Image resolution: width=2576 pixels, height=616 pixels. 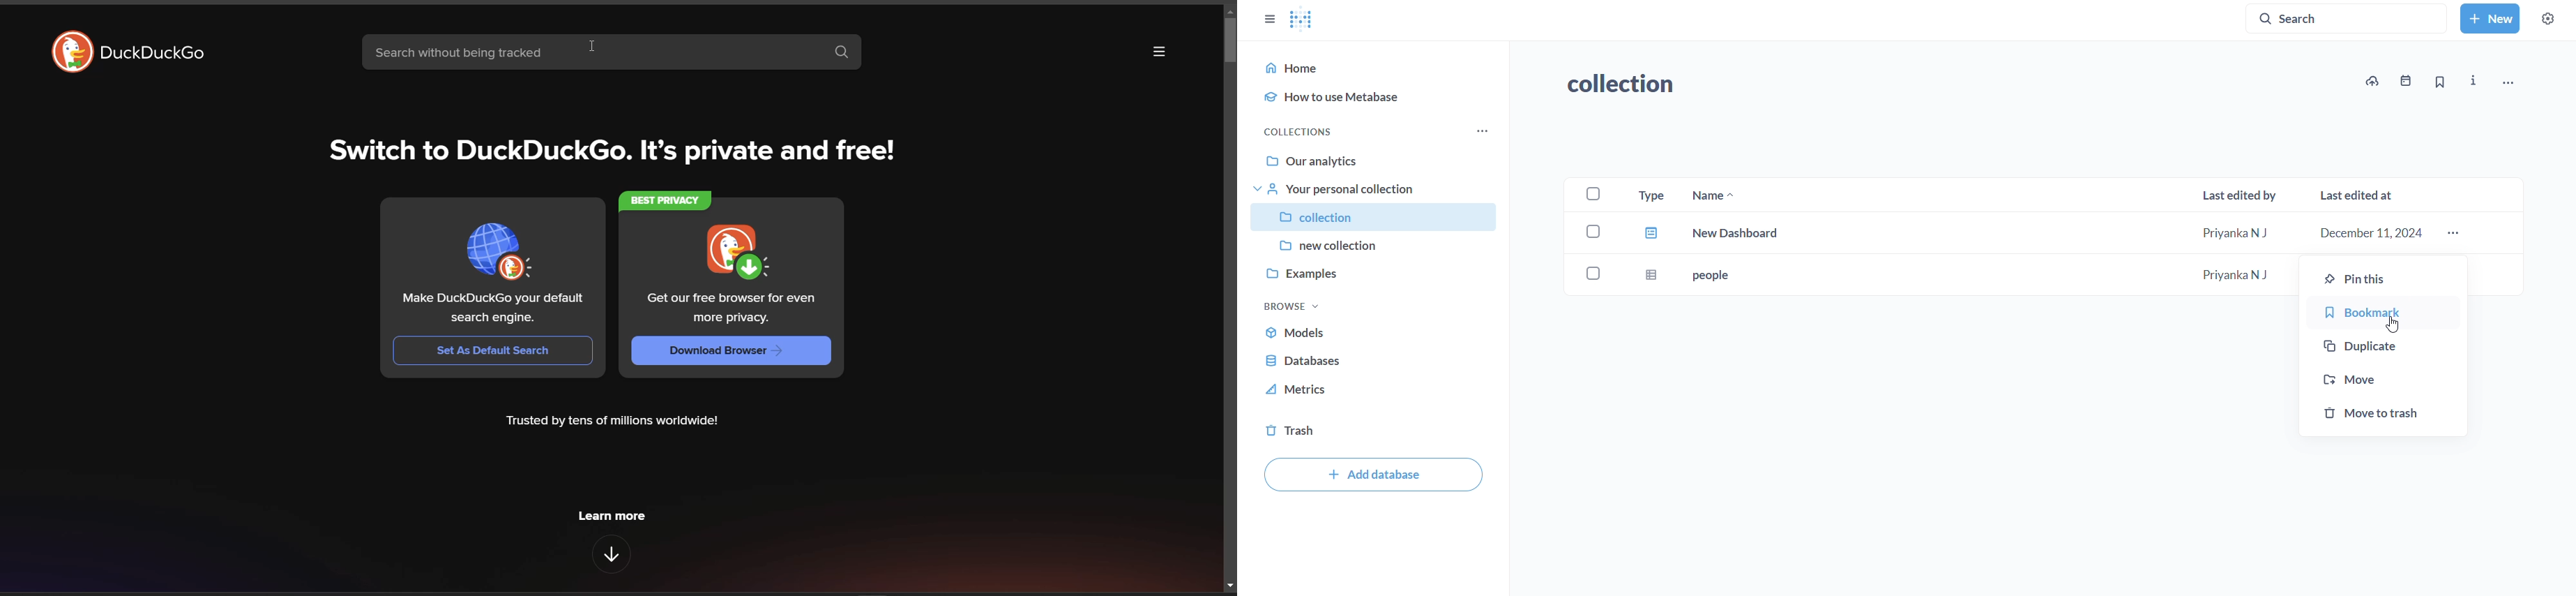 I want to click on set as default browser, so click(x=495, y=247).